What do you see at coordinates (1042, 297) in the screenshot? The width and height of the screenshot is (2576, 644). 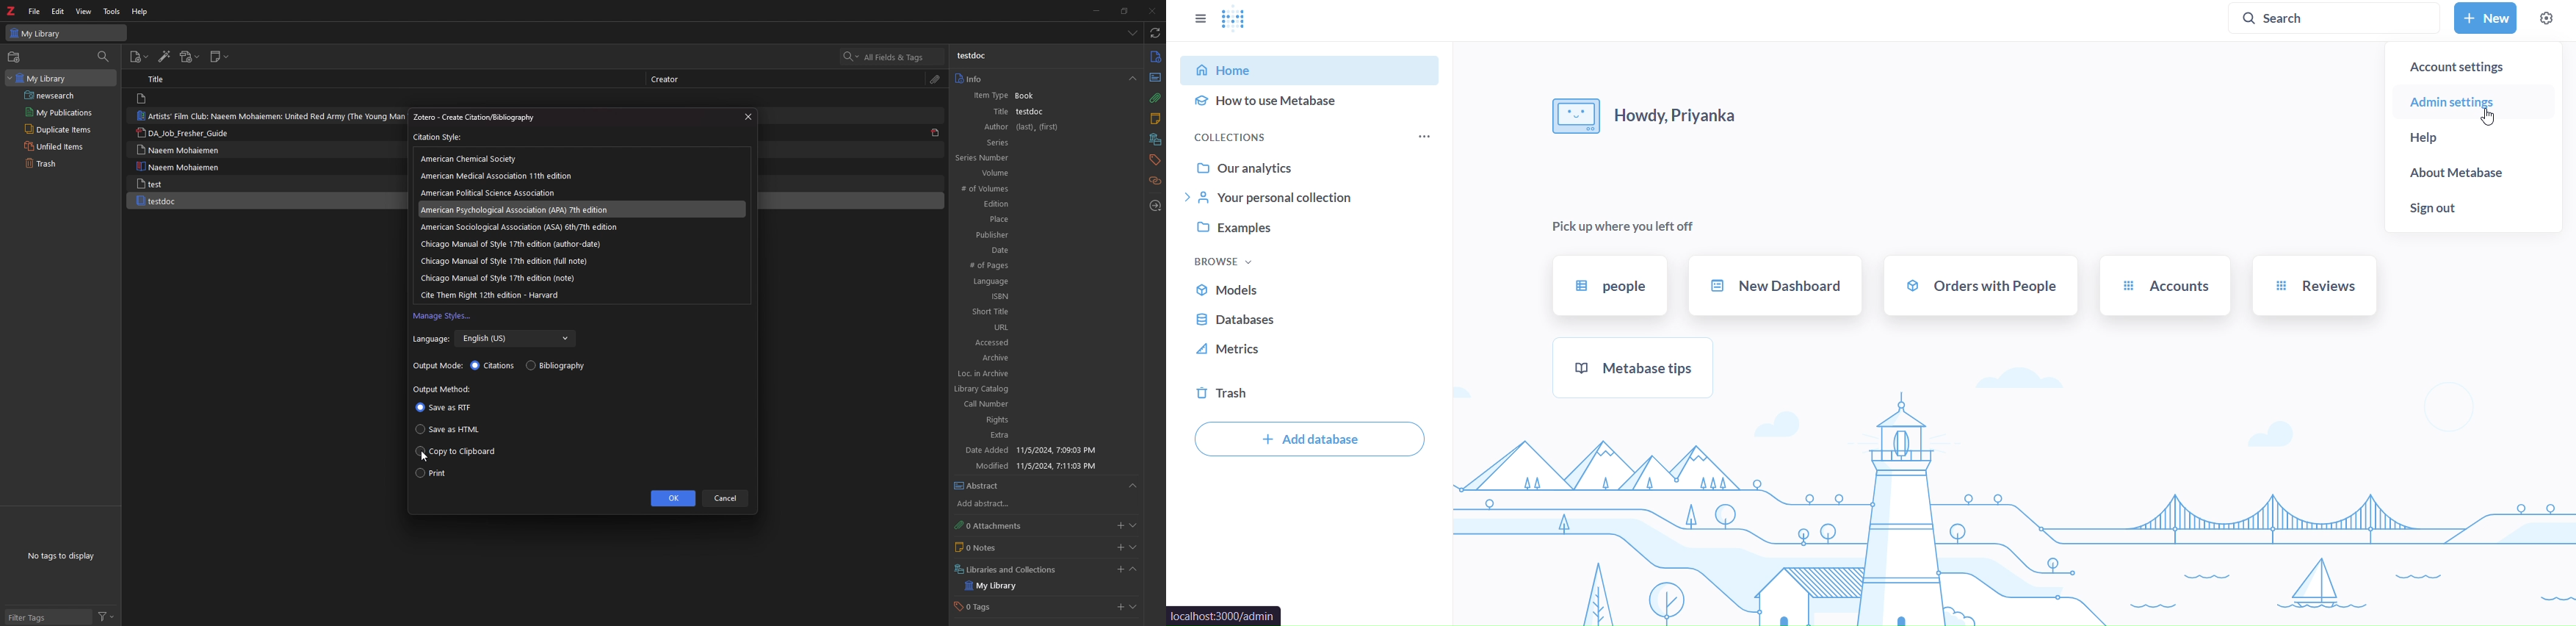 I see `ISBN` at bounding box center [1042, 297].